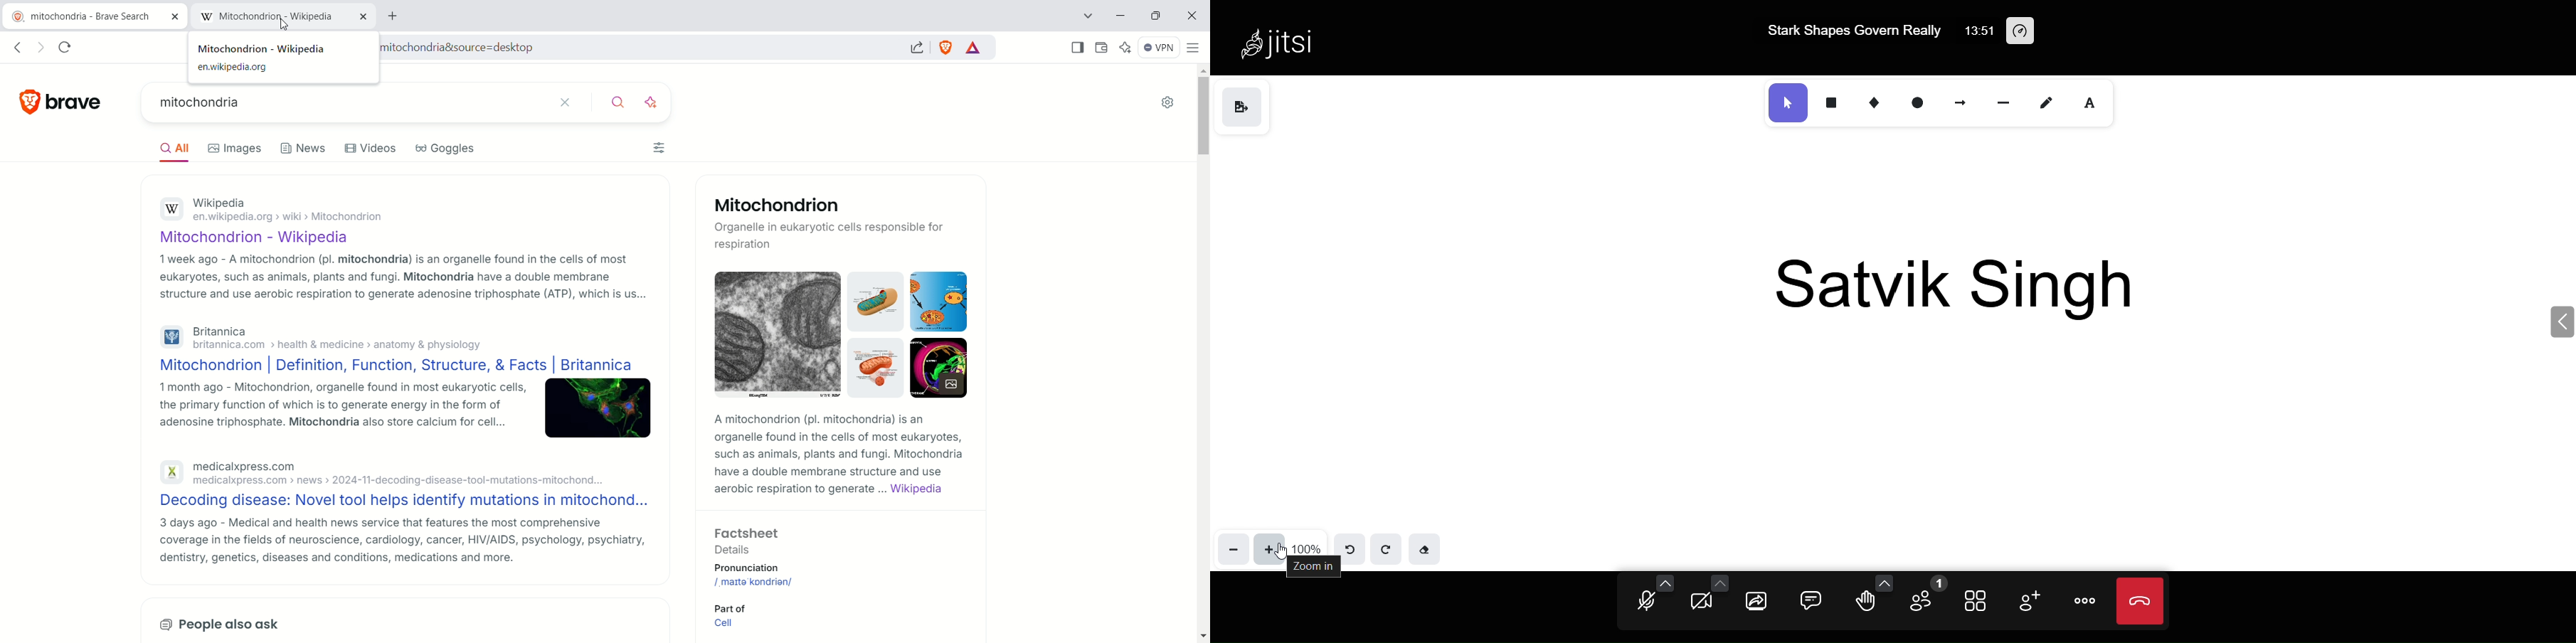 Image resolution: width=2576 pixels, height=644 pixels. Describe the element at coordinates (2141, 602) in the screenshot. I see `end call` at that location.